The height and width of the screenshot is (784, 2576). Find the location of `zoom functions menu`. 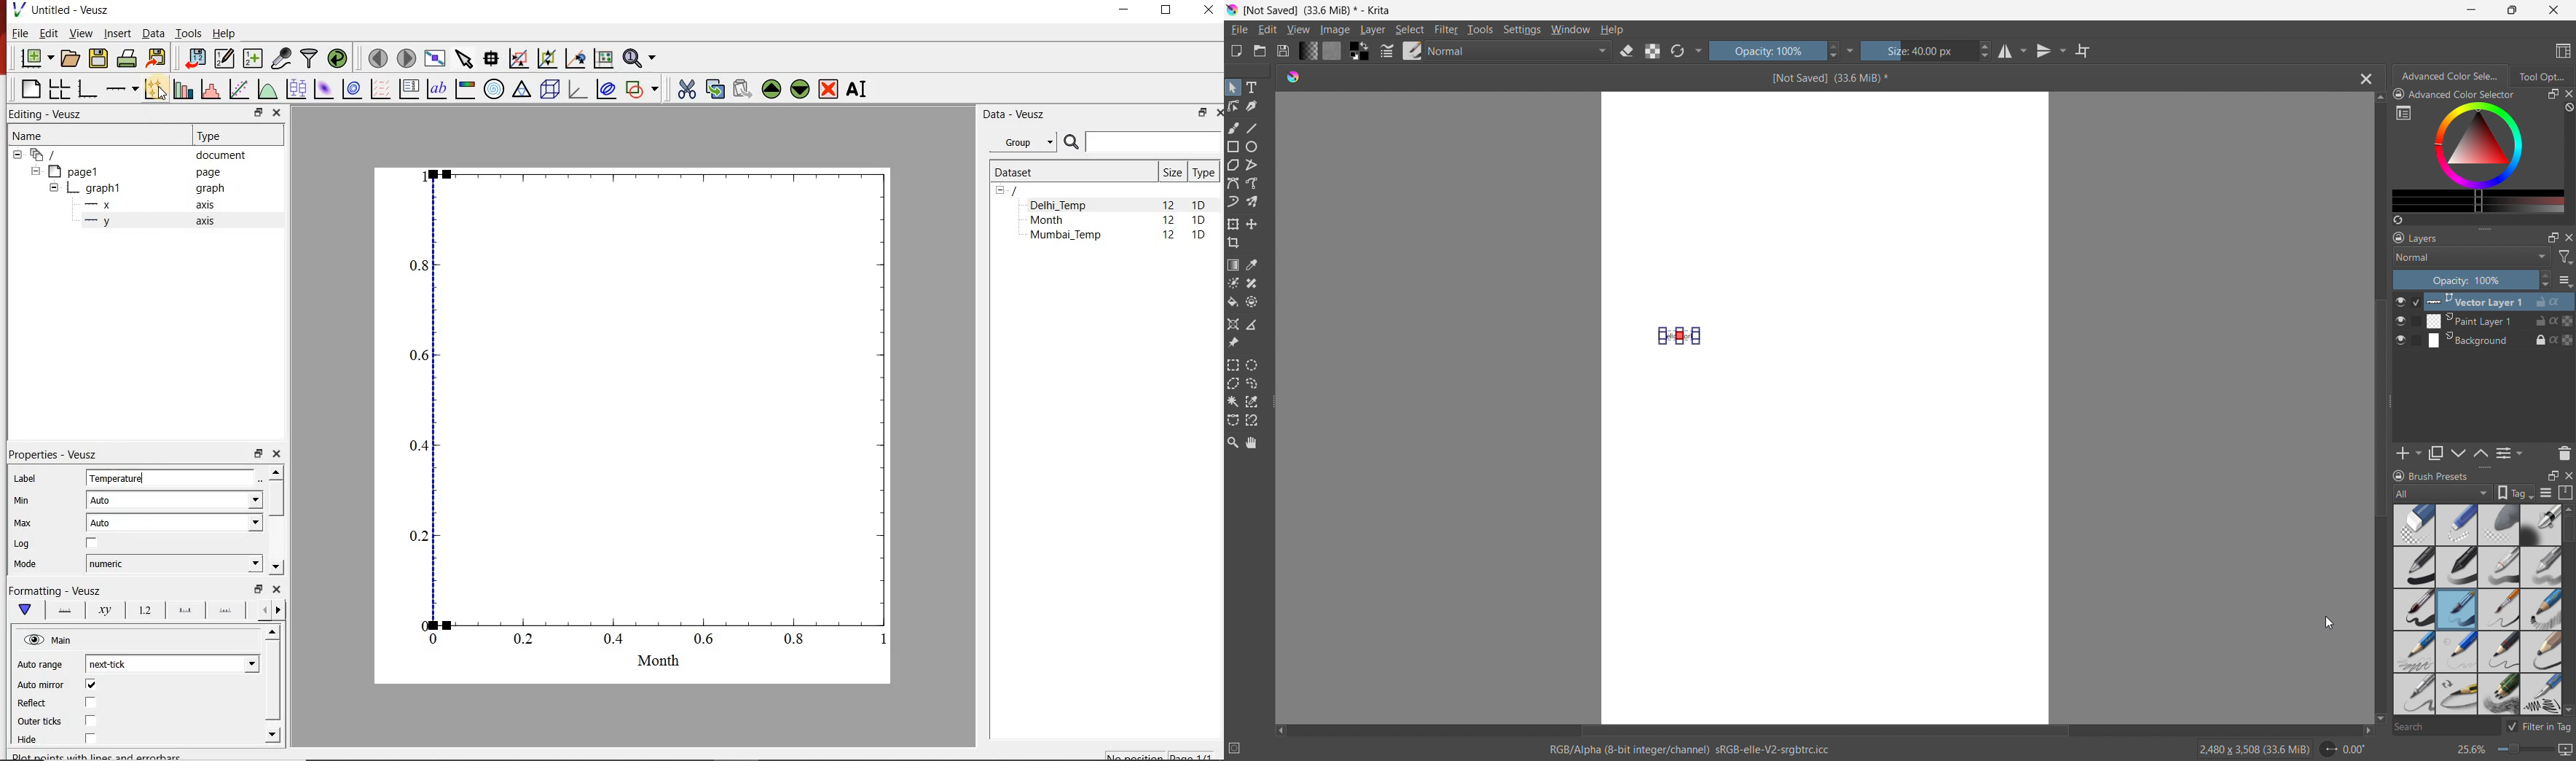

zoom functions menu is located at coordinates (641, 58).